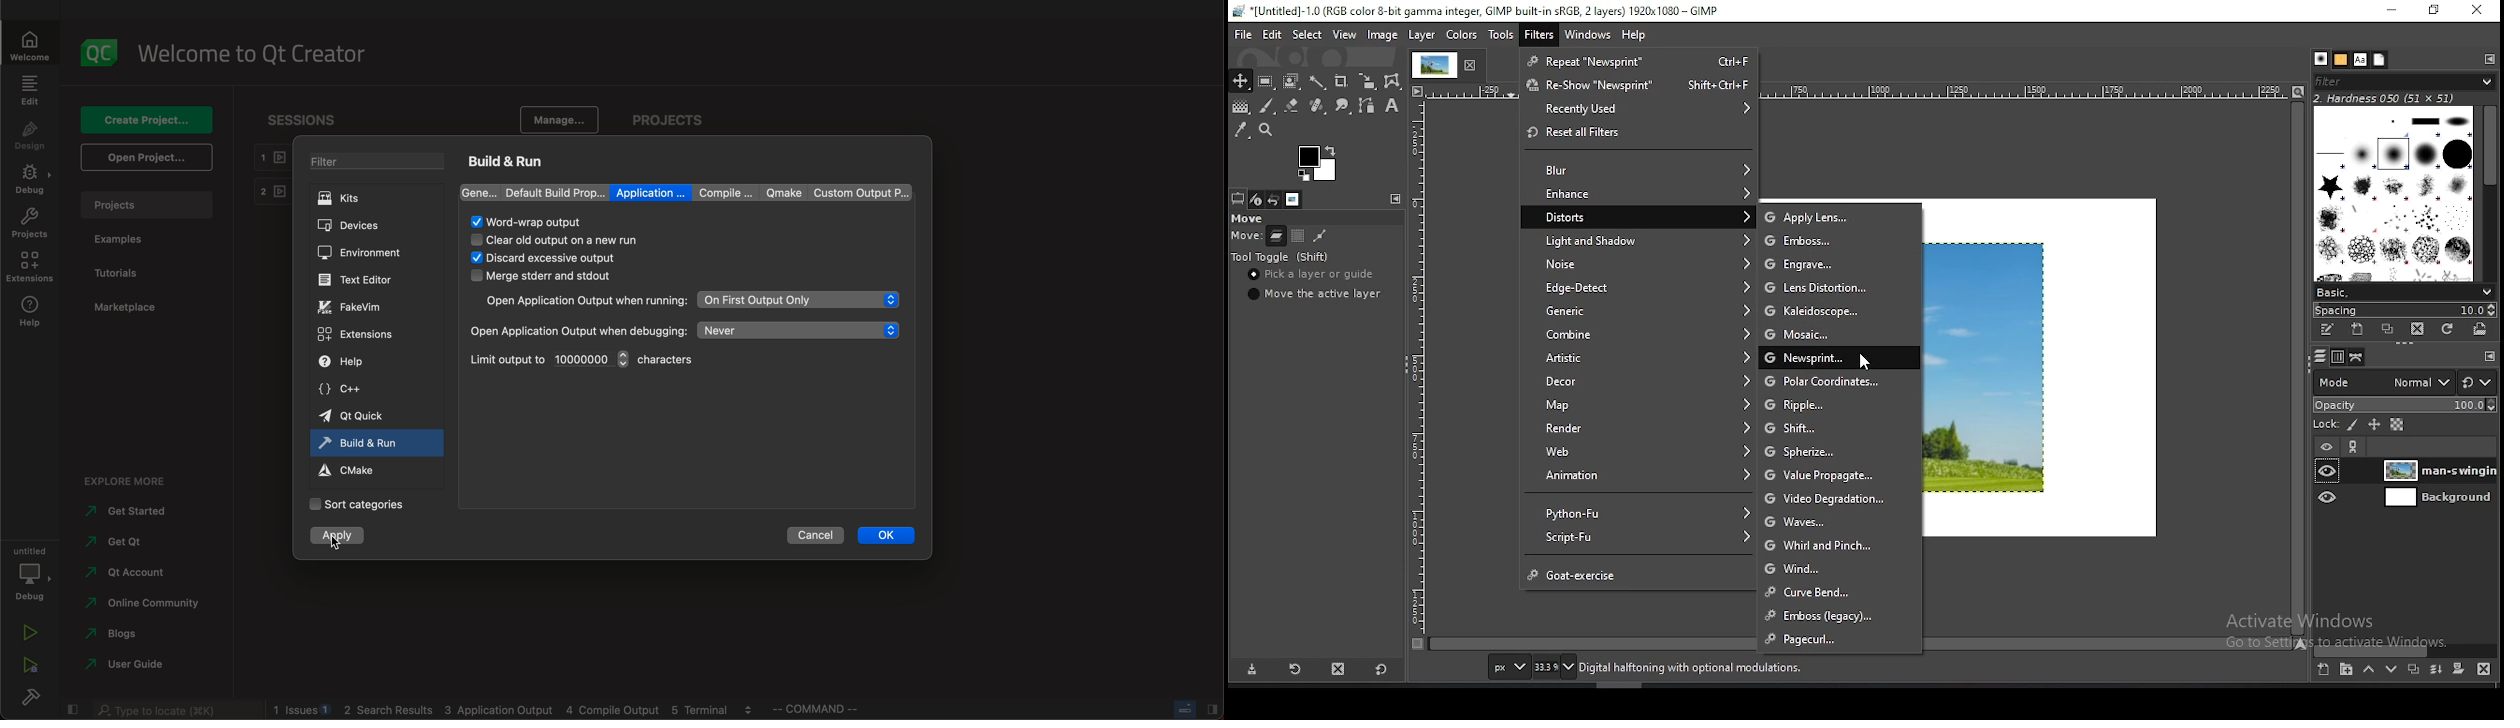 Image resolution: width=2520 pixels, height=728 pixels. What do you see at coordinates (1508, 667) in the screenshot?
I see `units` at bounding box center [1508, 667].